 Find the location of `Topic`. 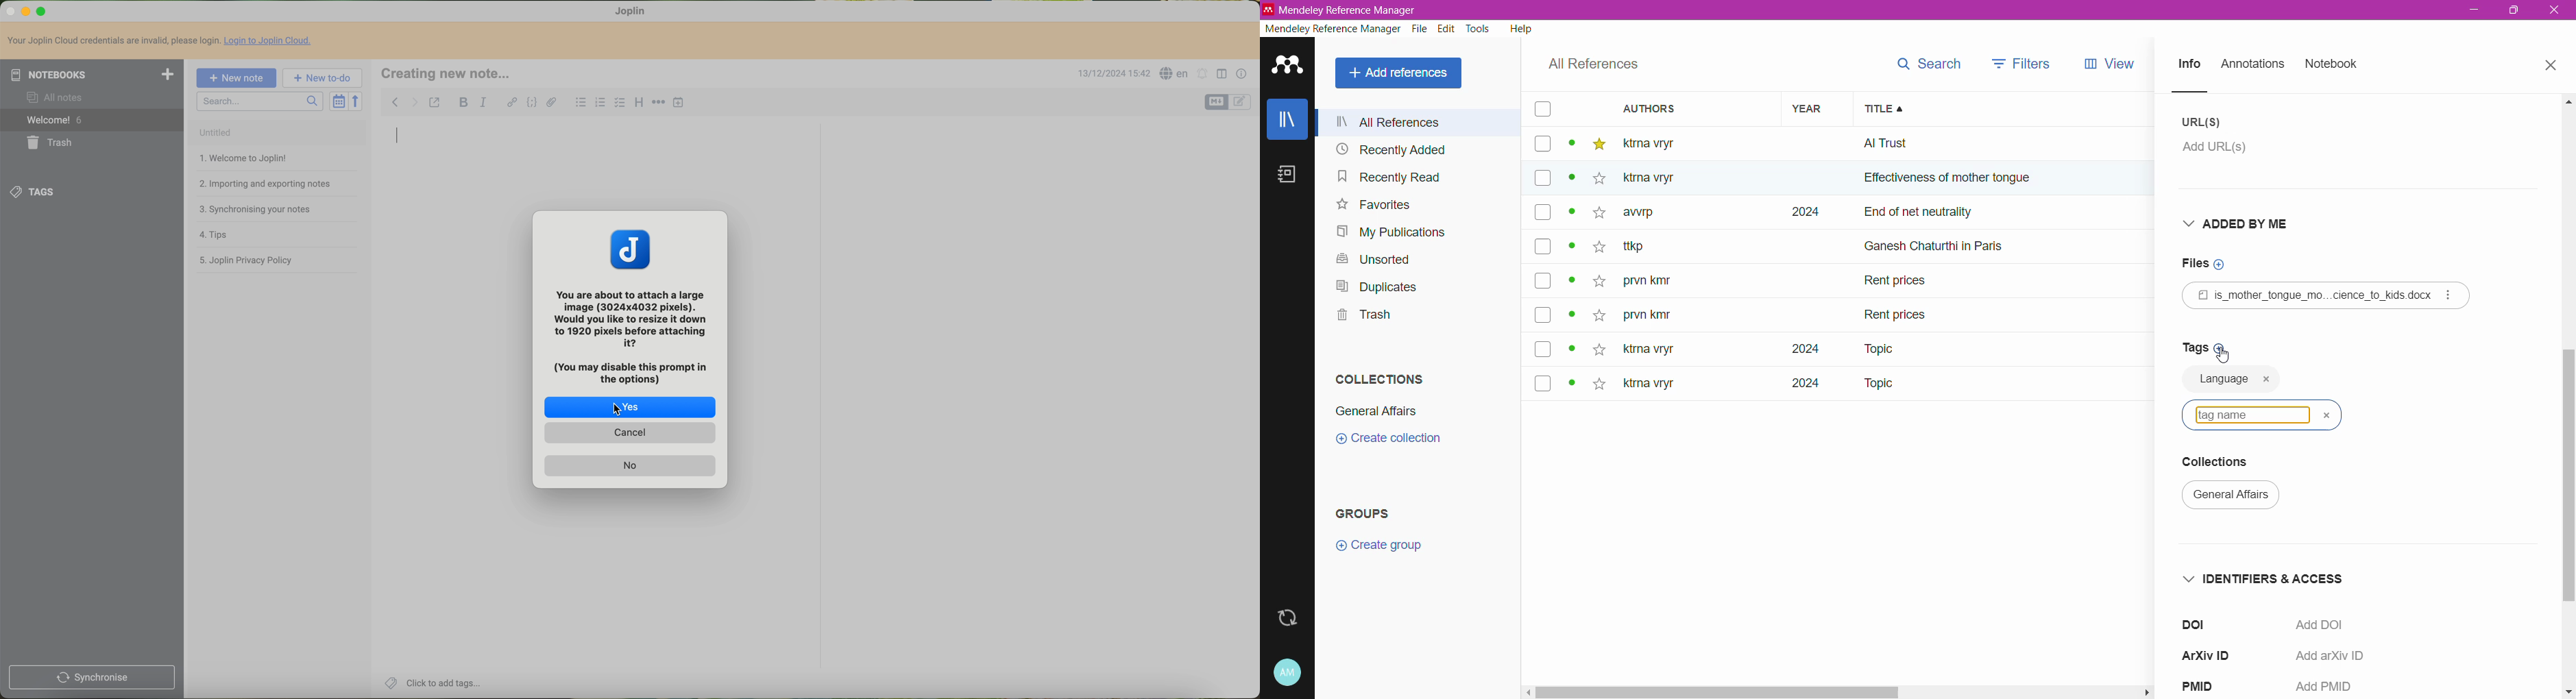

Topic is located at coordinates (1869, 349).